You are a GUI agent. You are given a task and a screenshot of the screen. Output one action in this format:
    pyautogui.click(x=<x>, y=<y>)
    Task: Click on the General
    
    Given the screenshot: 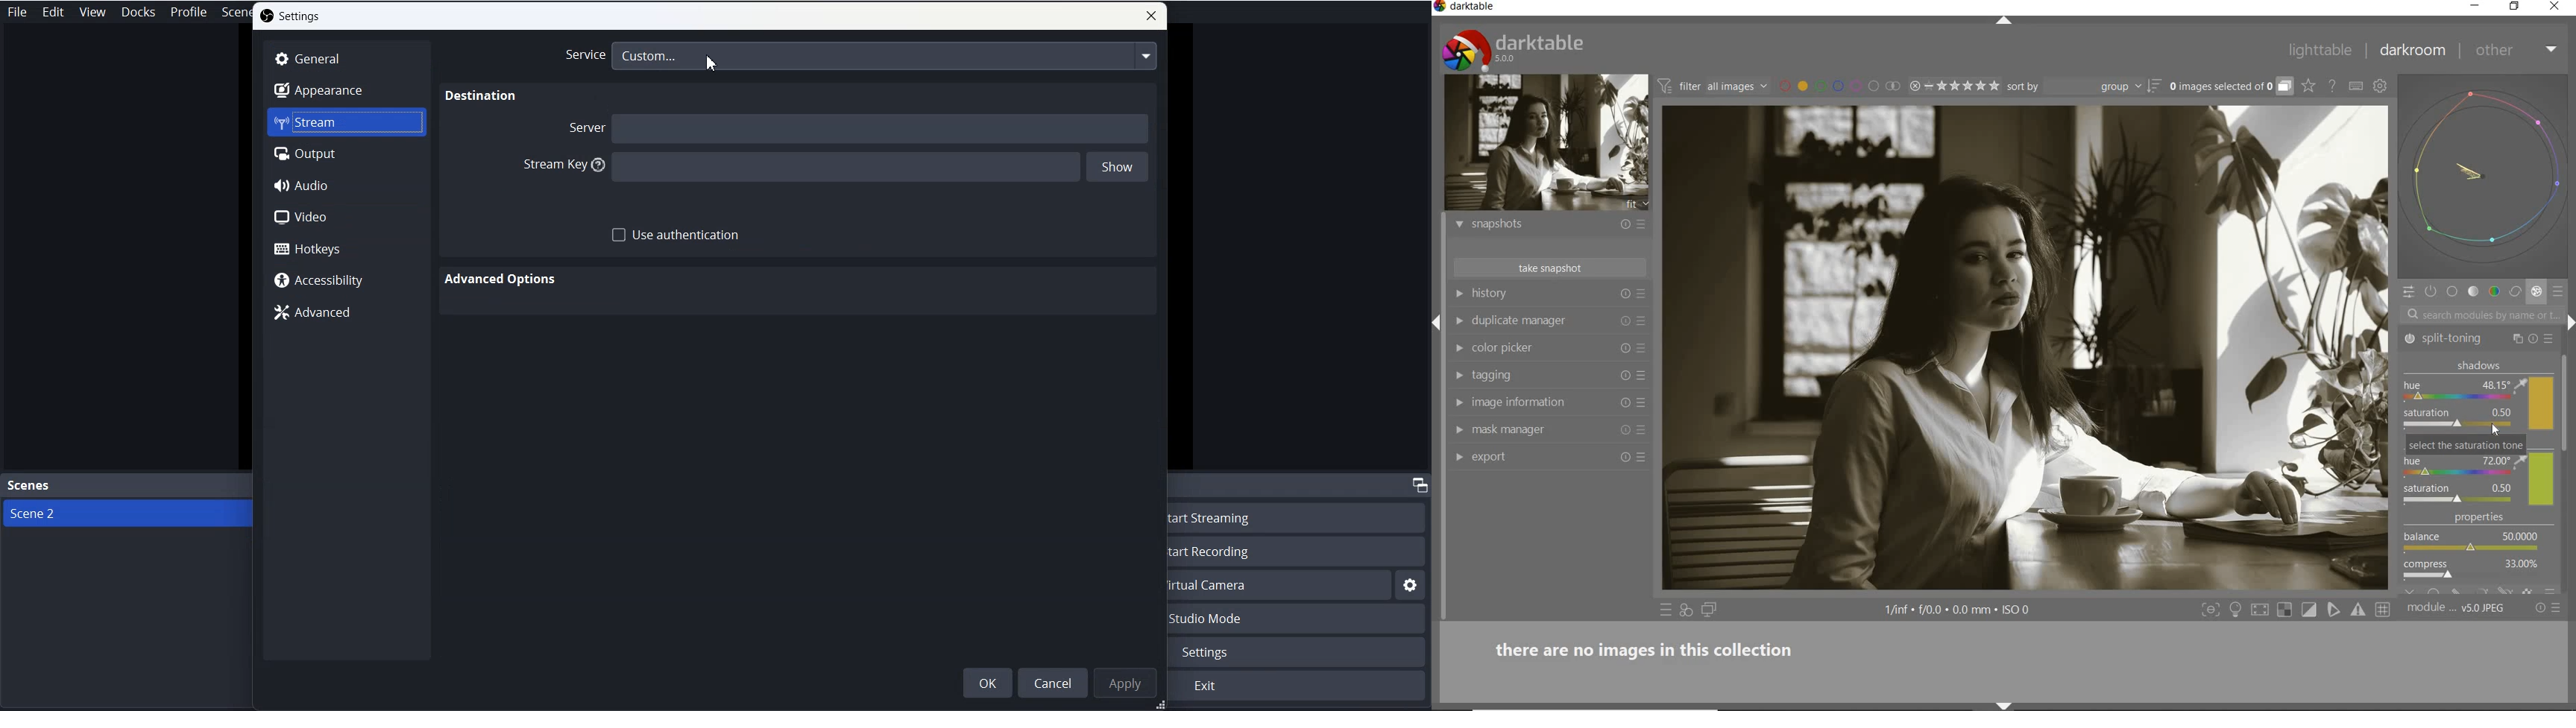 What is the action you would take?
    pyautogui.click(x=347, y=59)
    